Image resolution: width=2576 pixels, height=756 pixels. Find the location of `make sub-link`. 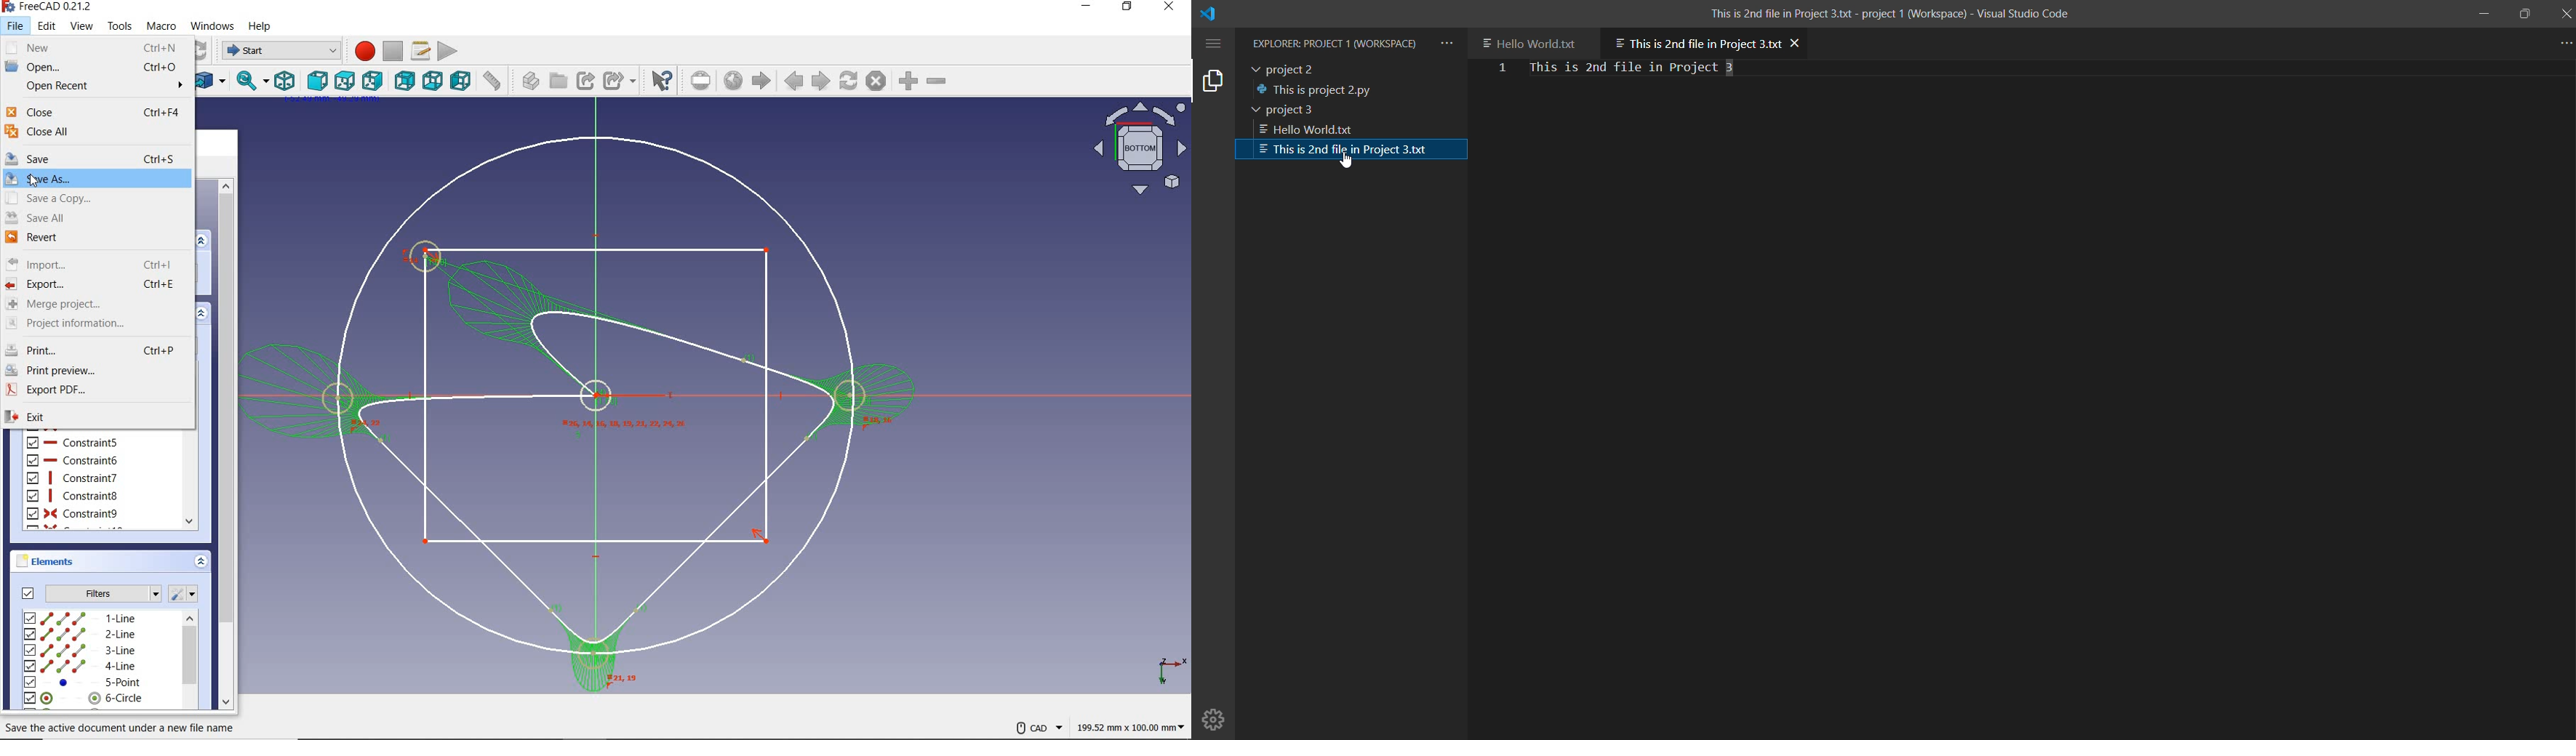

make sub-link is located at coordinates (619, 80).